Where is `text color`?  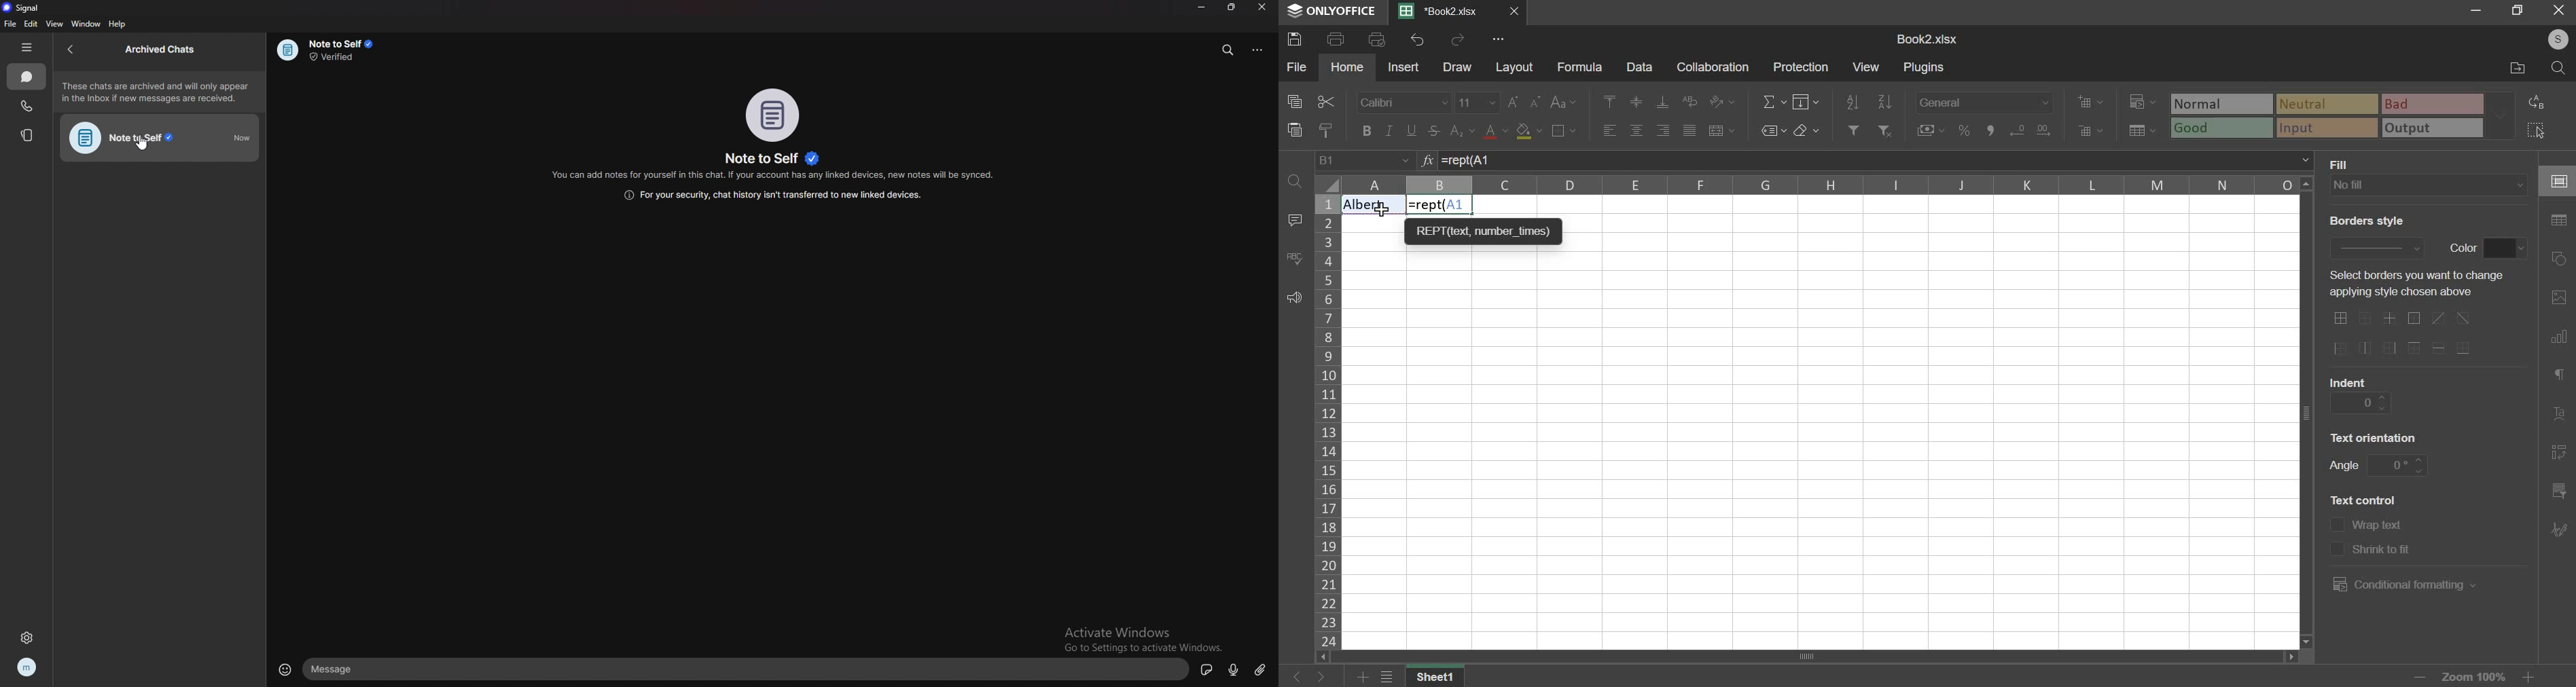
text color is located at coordinates (1495, 132).